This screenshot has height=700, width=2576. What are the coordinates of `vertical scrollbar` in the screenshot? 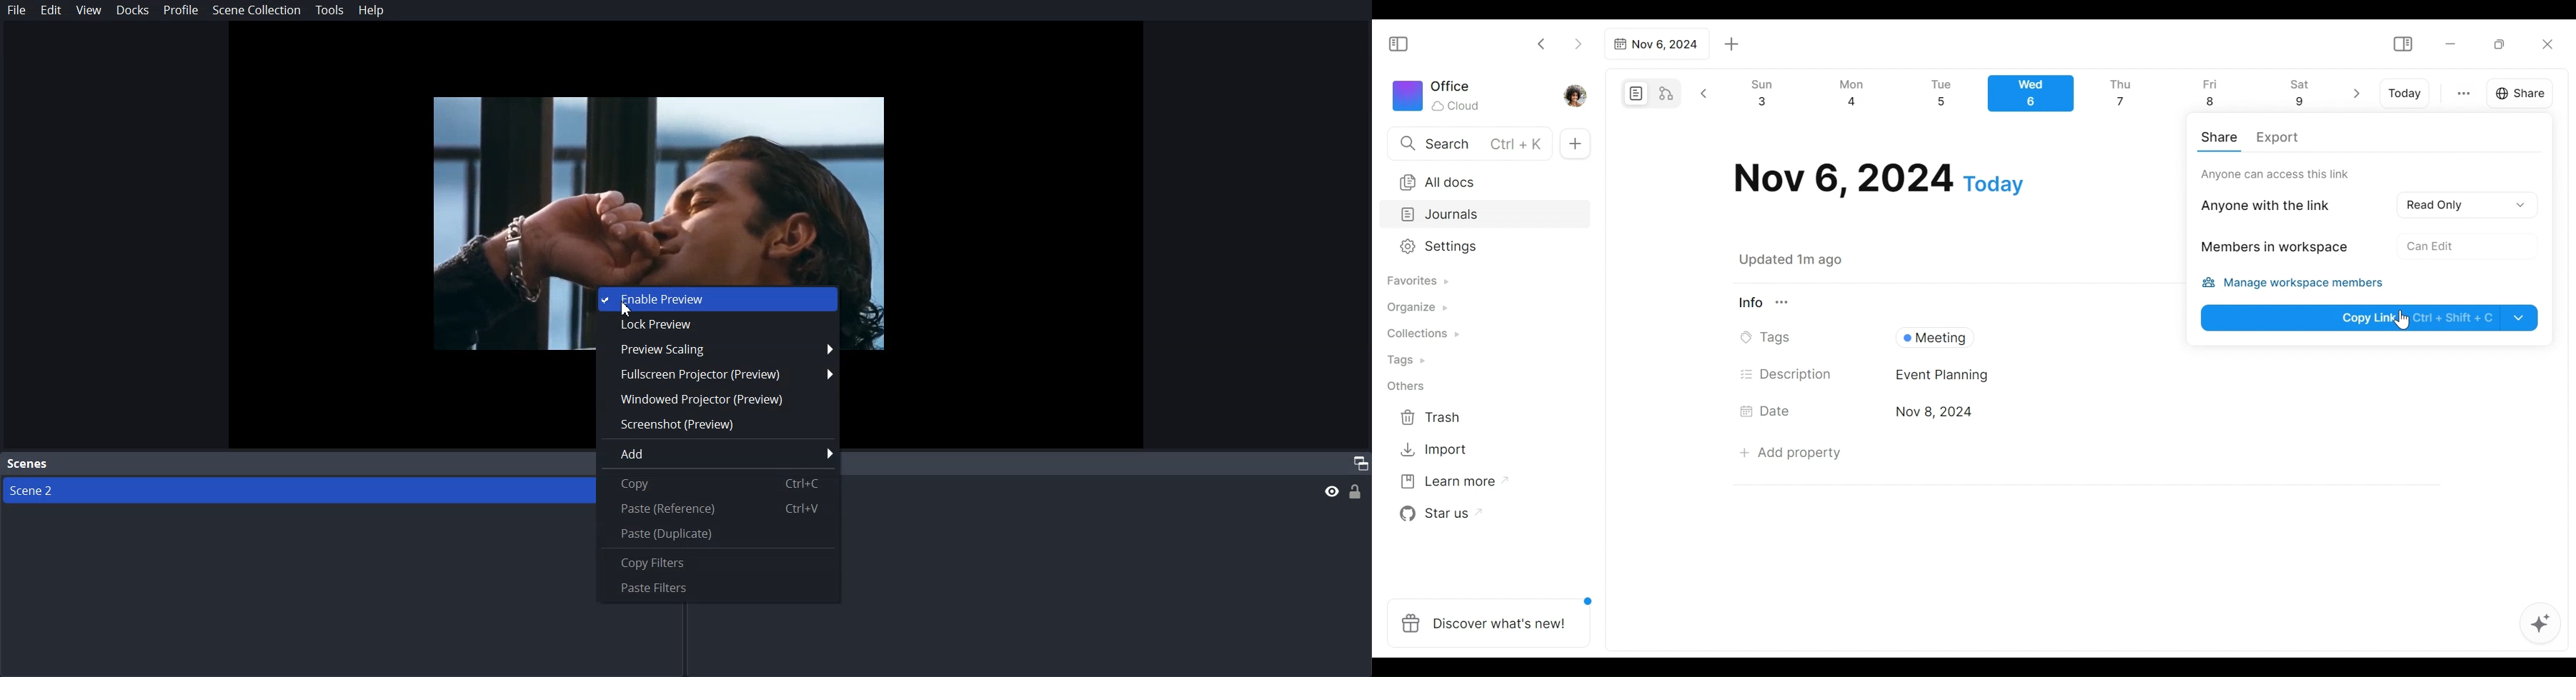 It's located at (2564, 356).